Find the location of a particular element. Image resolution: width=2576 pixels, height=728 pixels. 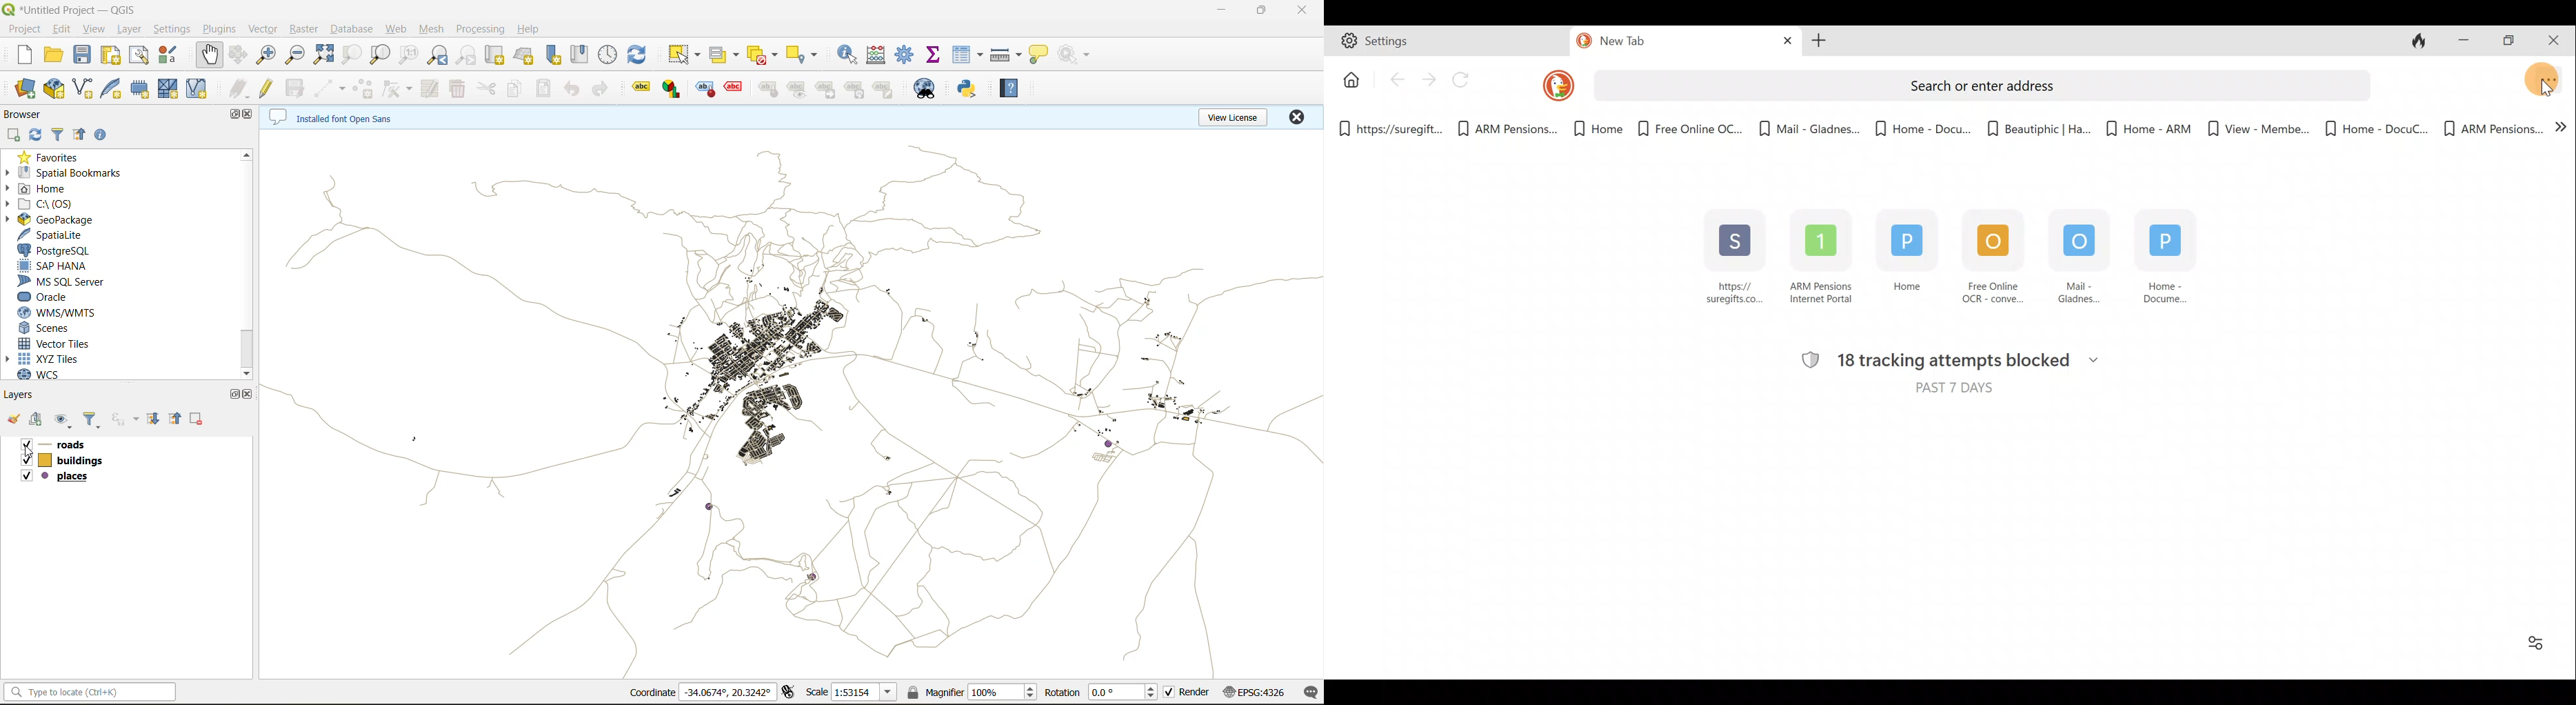

zoom last is located at coordinates (439, 55).